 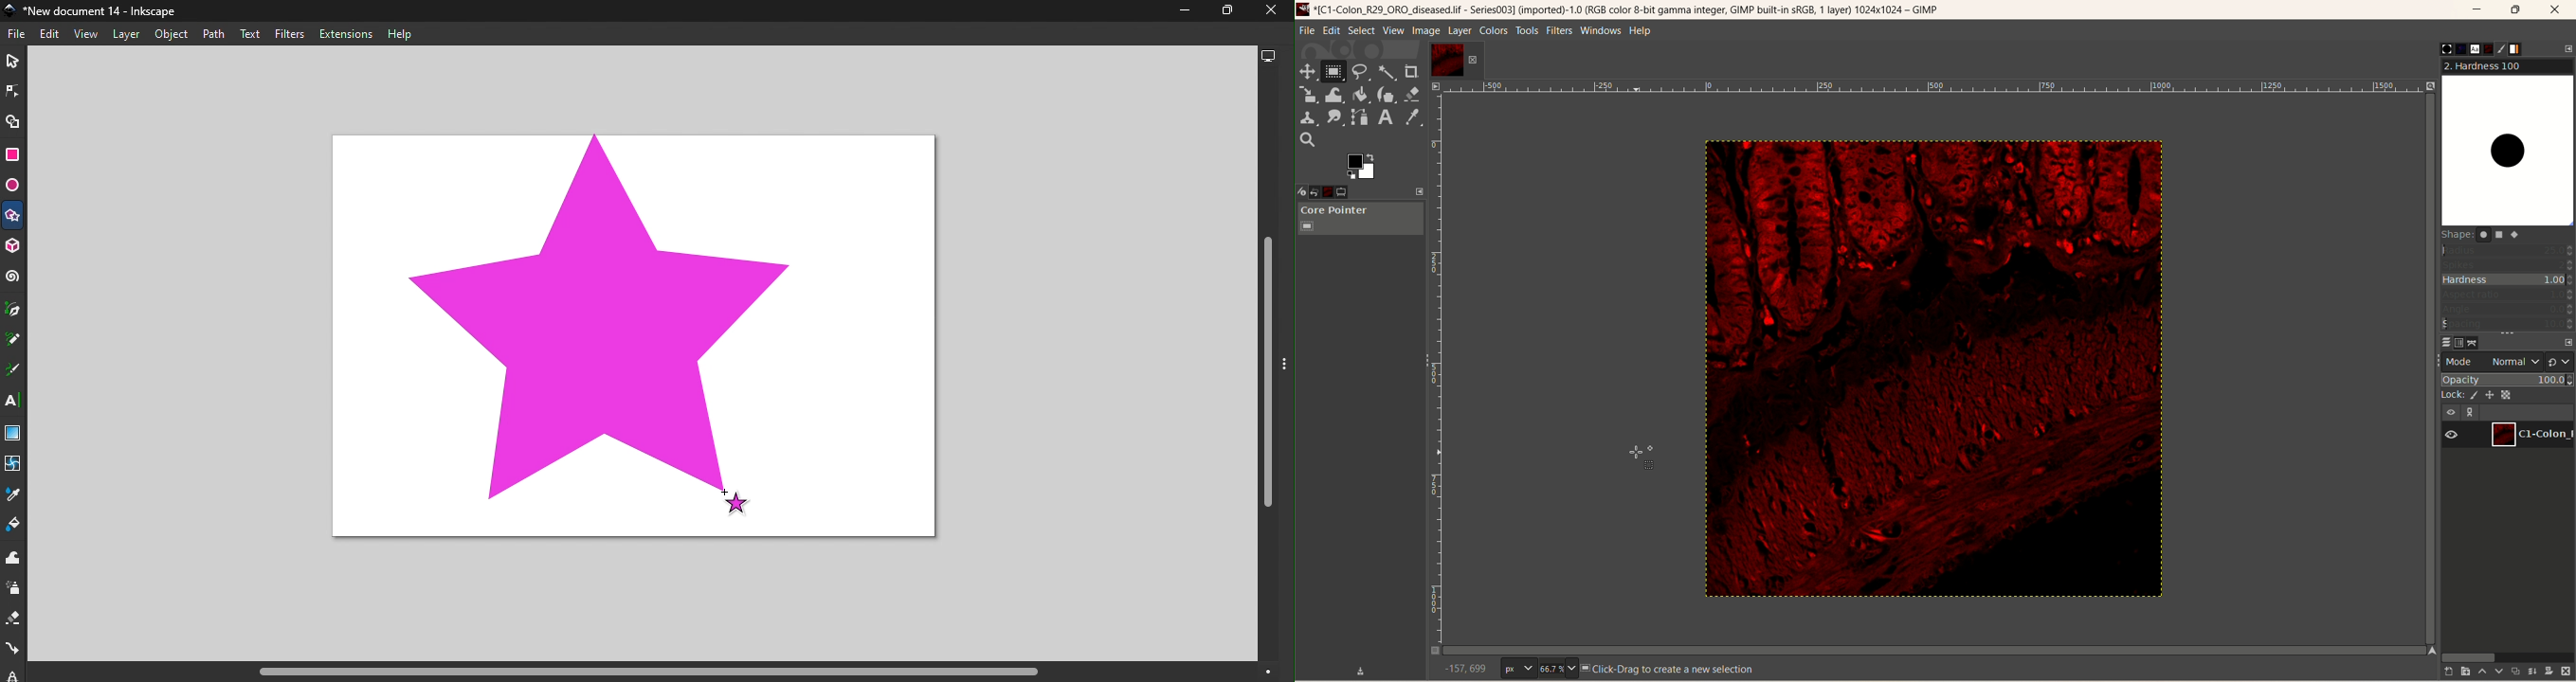 What do you see at coordinates (2568, 342) in the screenshot?
I see `configure this tab` at bounding box center [2568, 342].